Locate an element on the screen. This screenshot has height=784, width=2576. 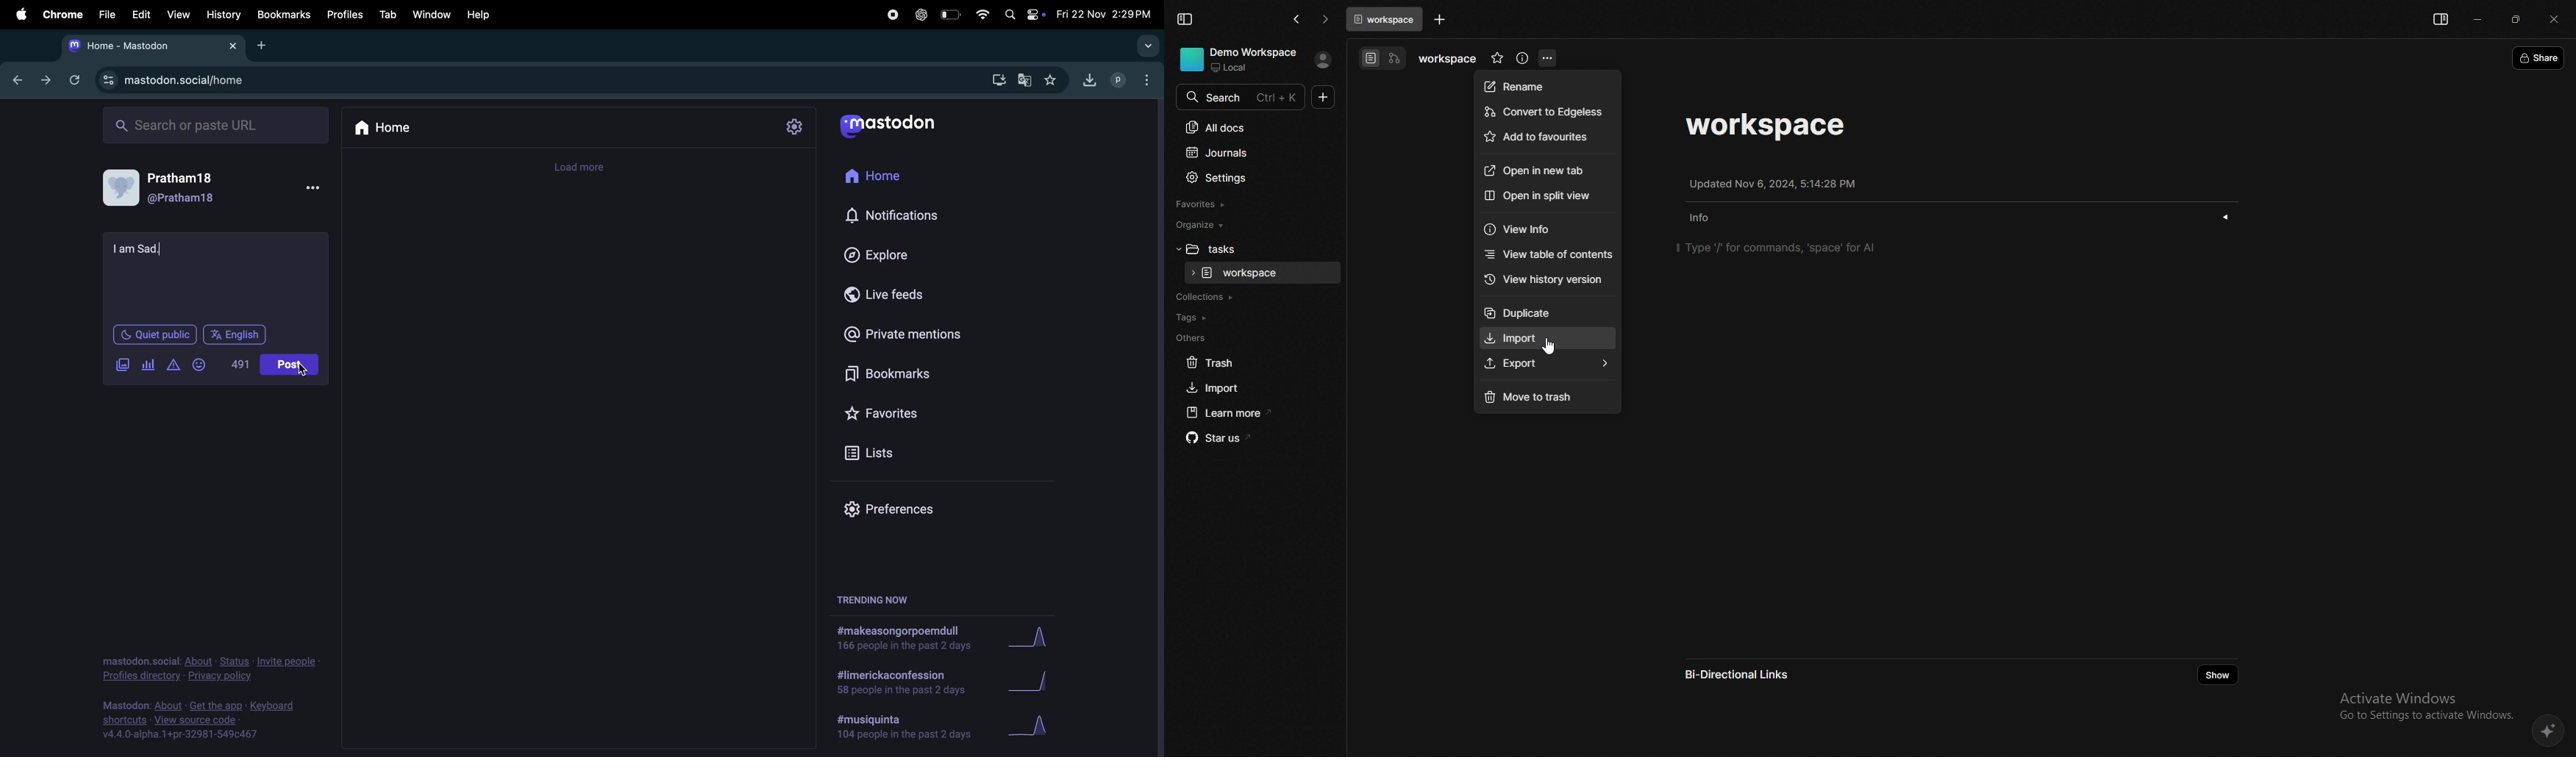
add to favourites is located at coordinates (1546, 137).